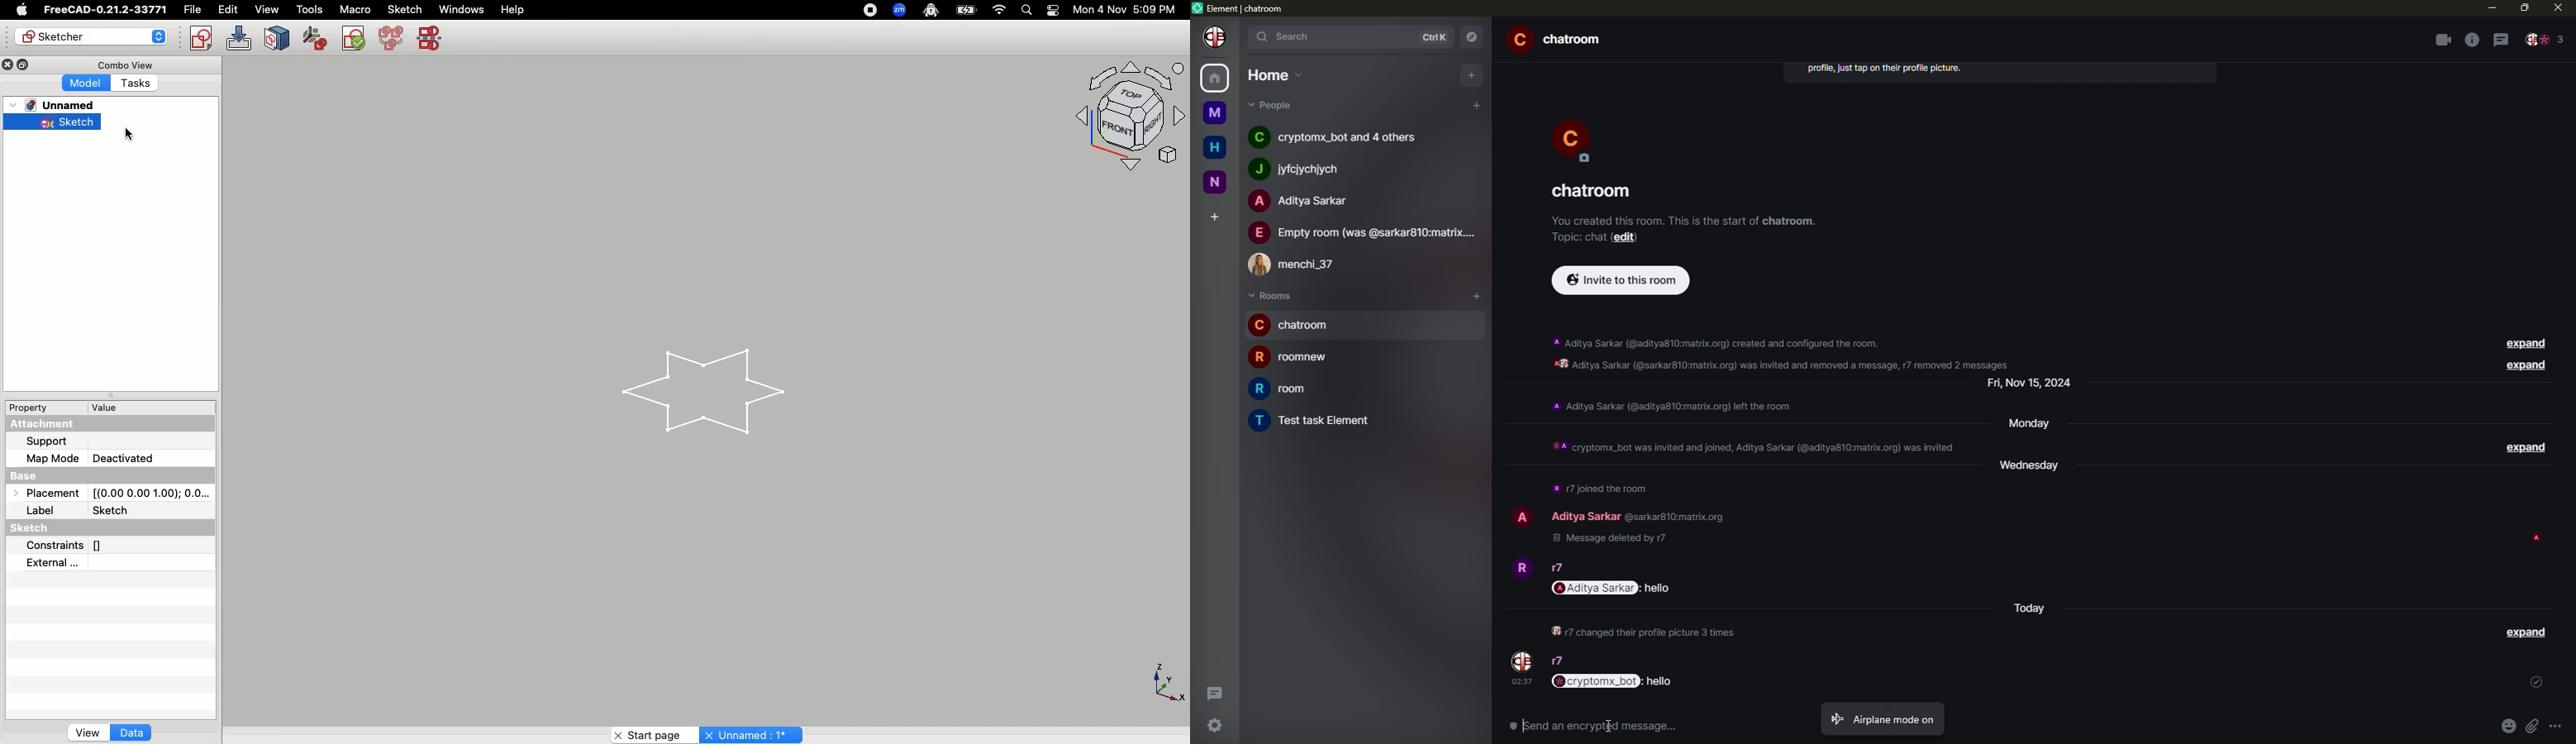 The image size is (2576, 756). I want to click on profile, so click(1522, 659).